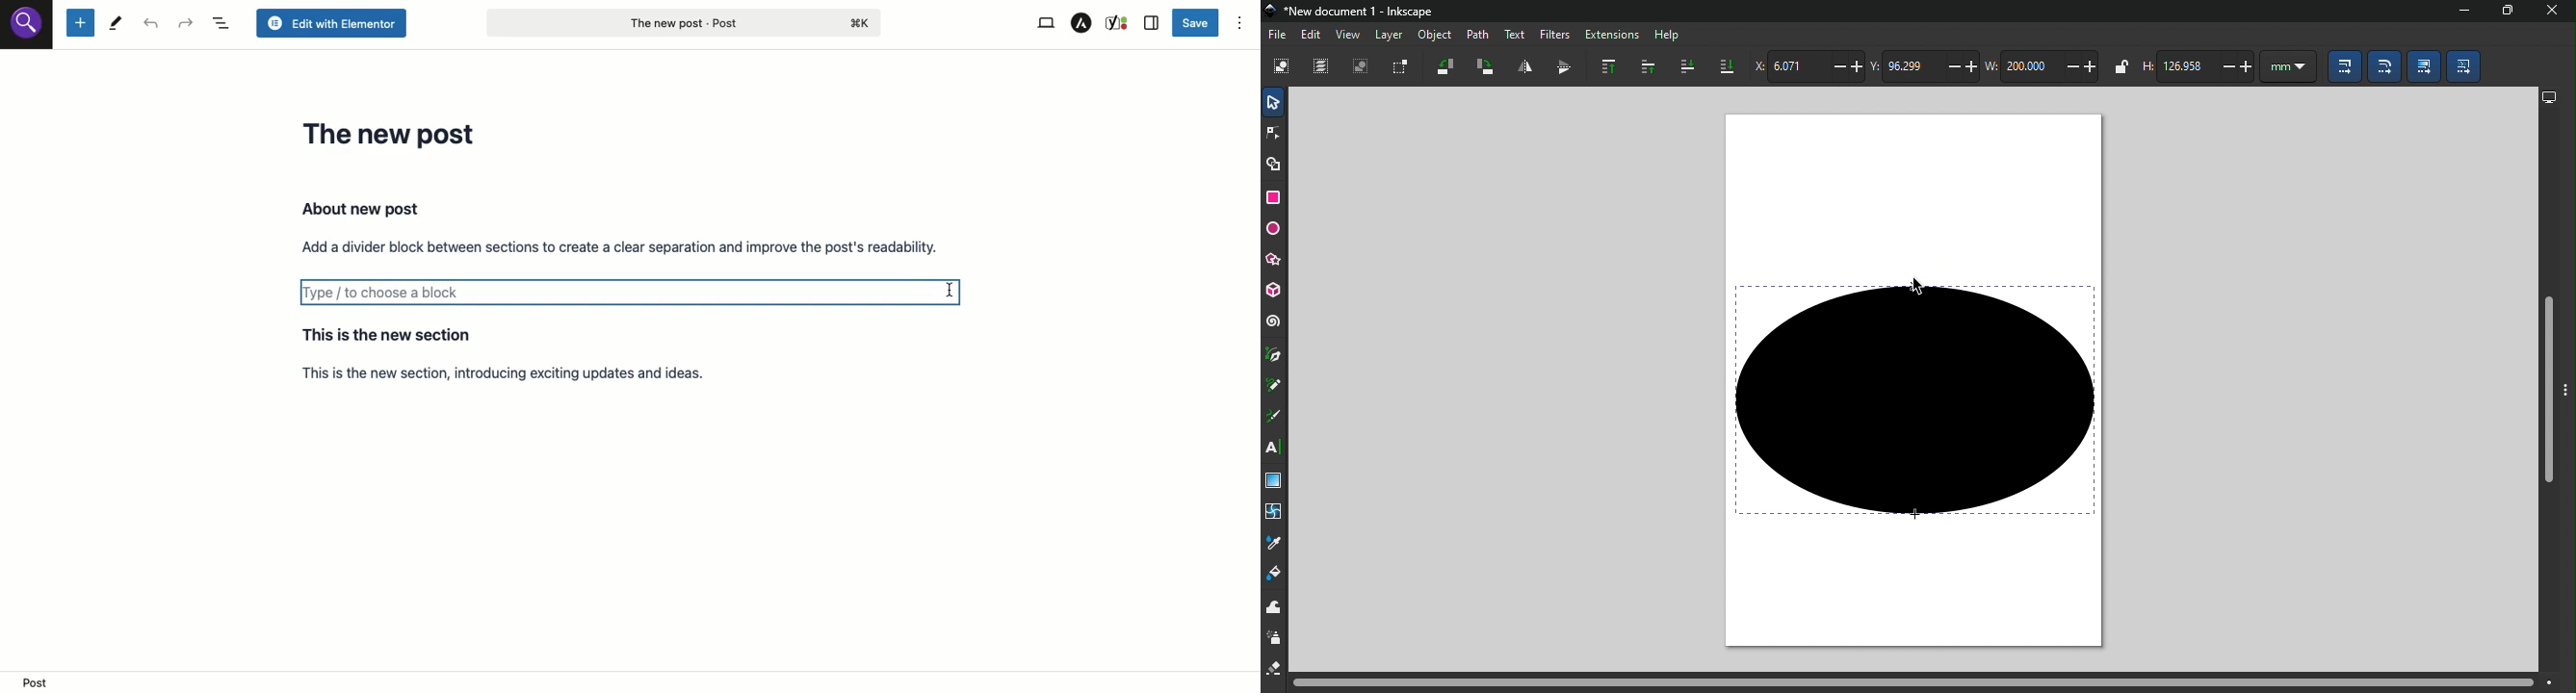 The height and width of the screenshot is (700, 2576). What do you see at coordinates (1275, 670) in the screenshot?
I see `eraser tool` at bounding box center [1275, 670].